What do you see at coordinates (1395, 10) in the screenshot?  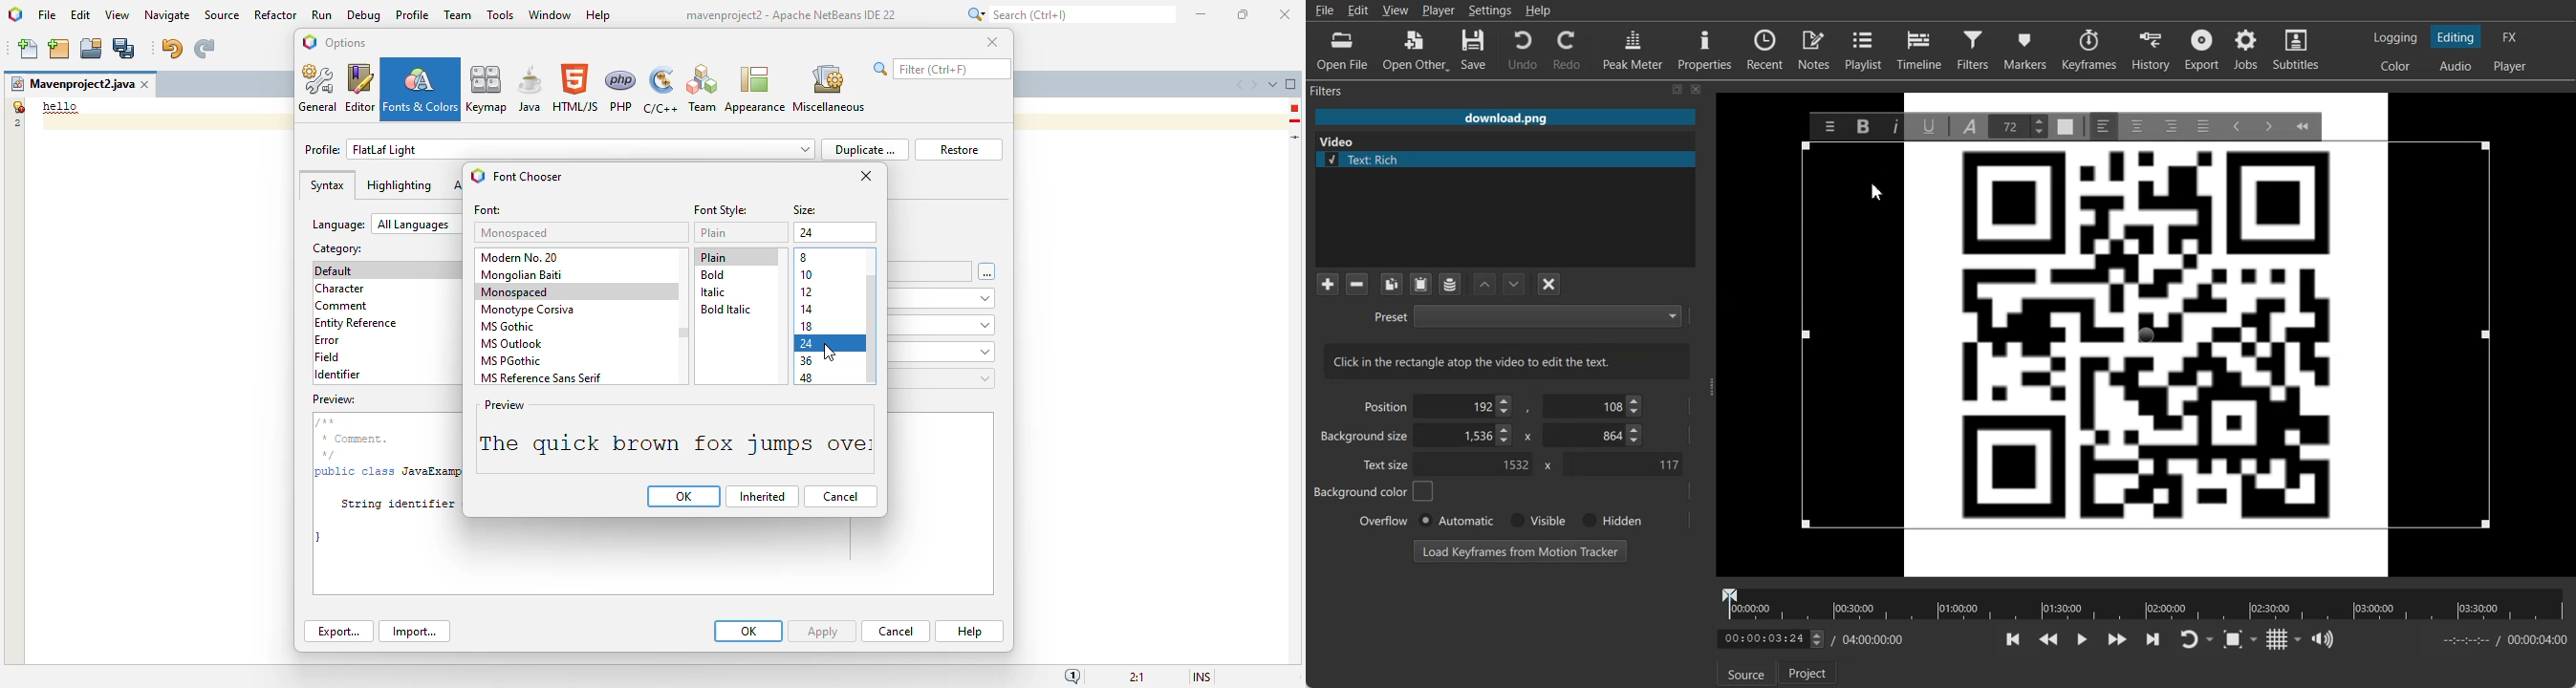 I see `View` at bounding box center [1395, 10].